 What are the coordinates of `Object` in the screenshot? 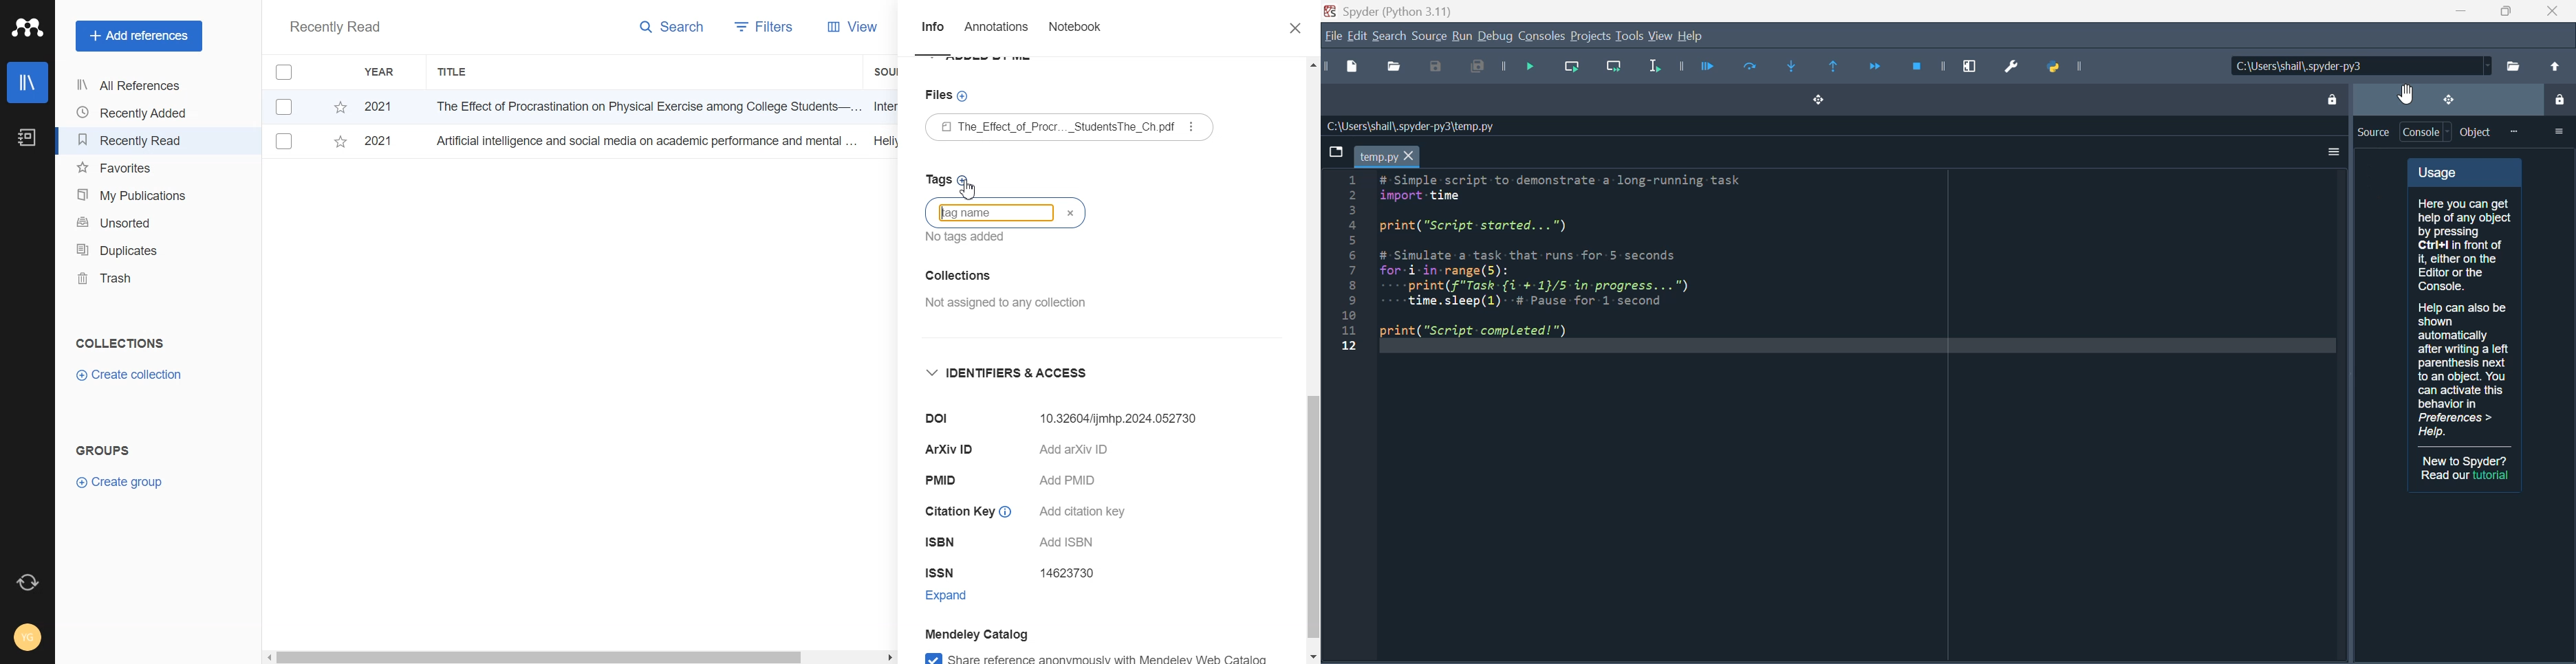 It's located at (2476, 132).